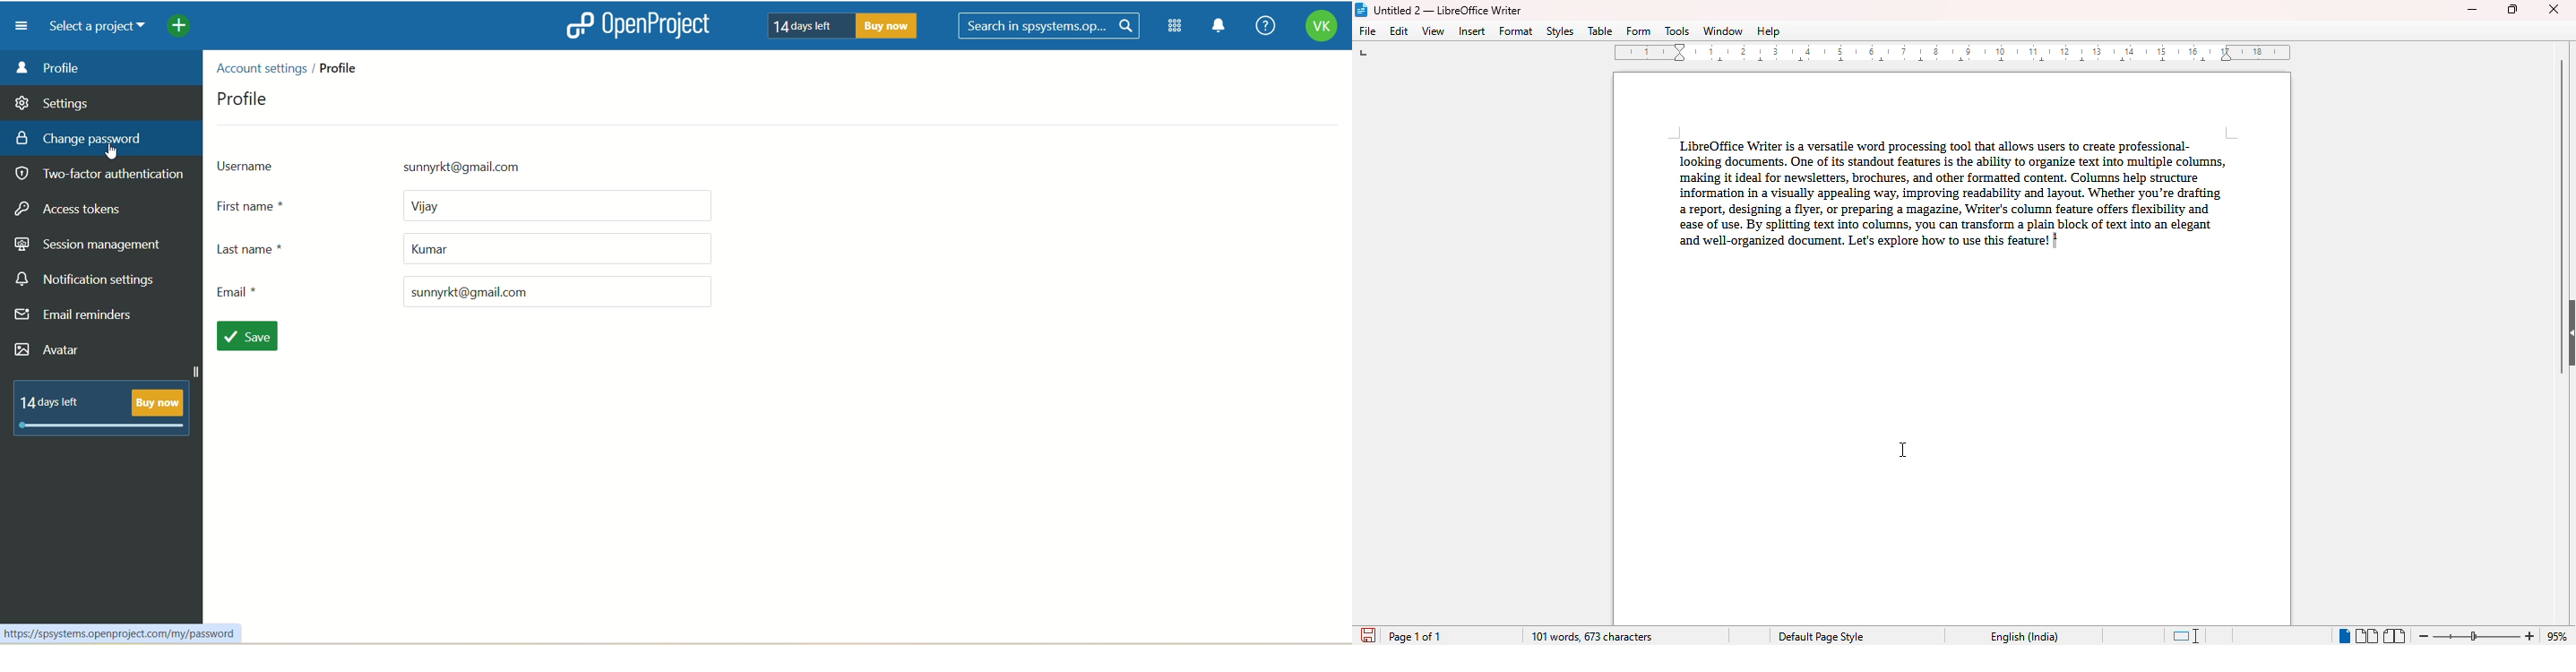  I want to click on cursor, so click(117, 156).